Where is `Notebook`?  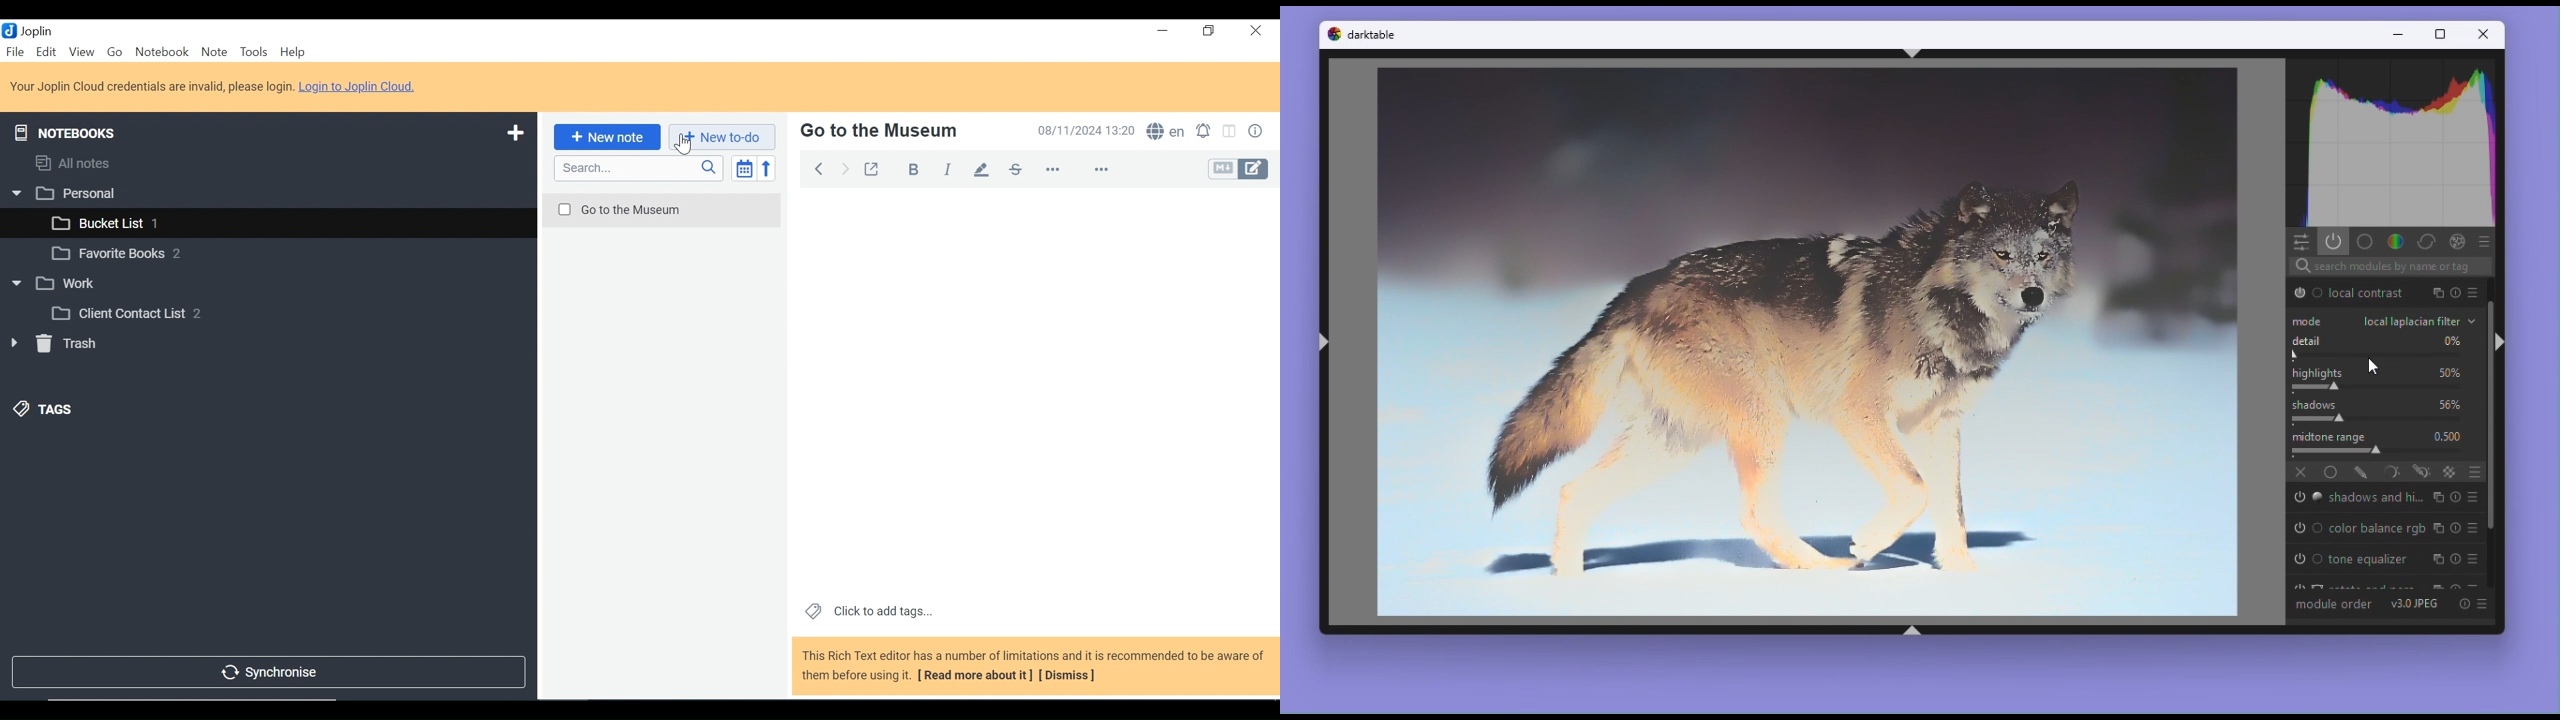
Notebook is located at coordinates (267, 192).